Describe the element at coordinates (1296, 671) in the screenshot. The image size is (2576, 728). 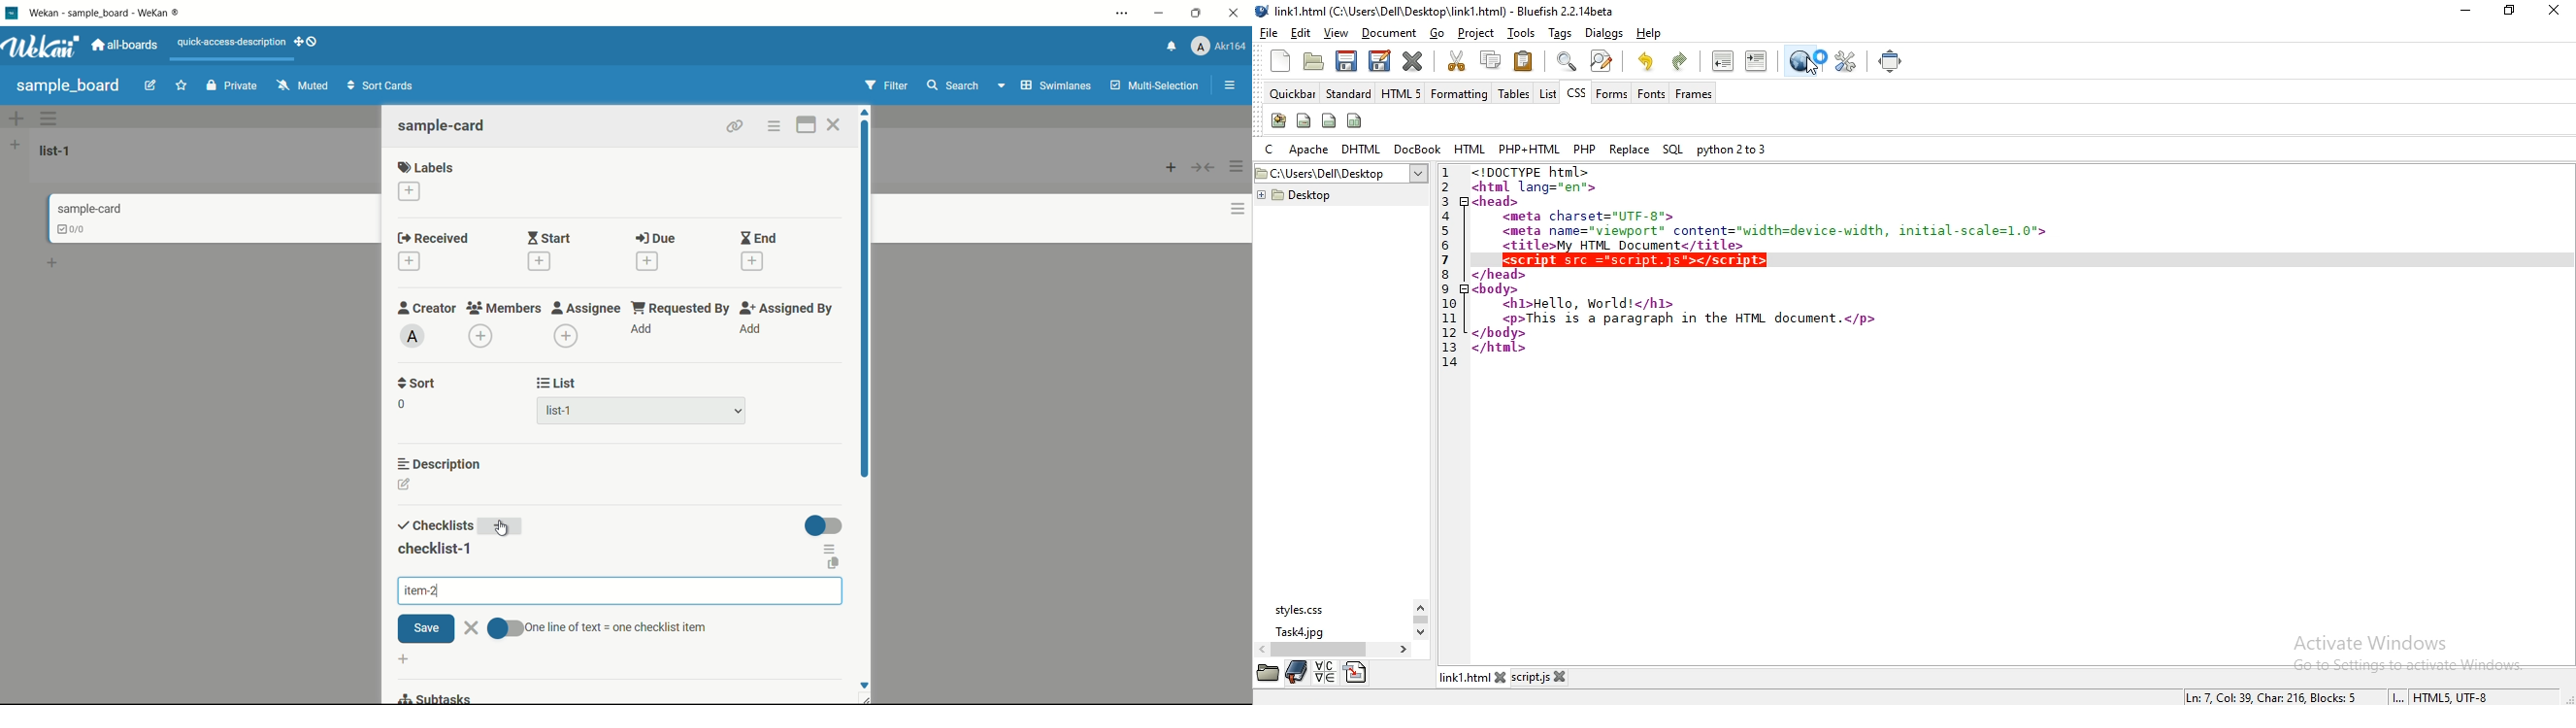
I see `bookmark` at that location.